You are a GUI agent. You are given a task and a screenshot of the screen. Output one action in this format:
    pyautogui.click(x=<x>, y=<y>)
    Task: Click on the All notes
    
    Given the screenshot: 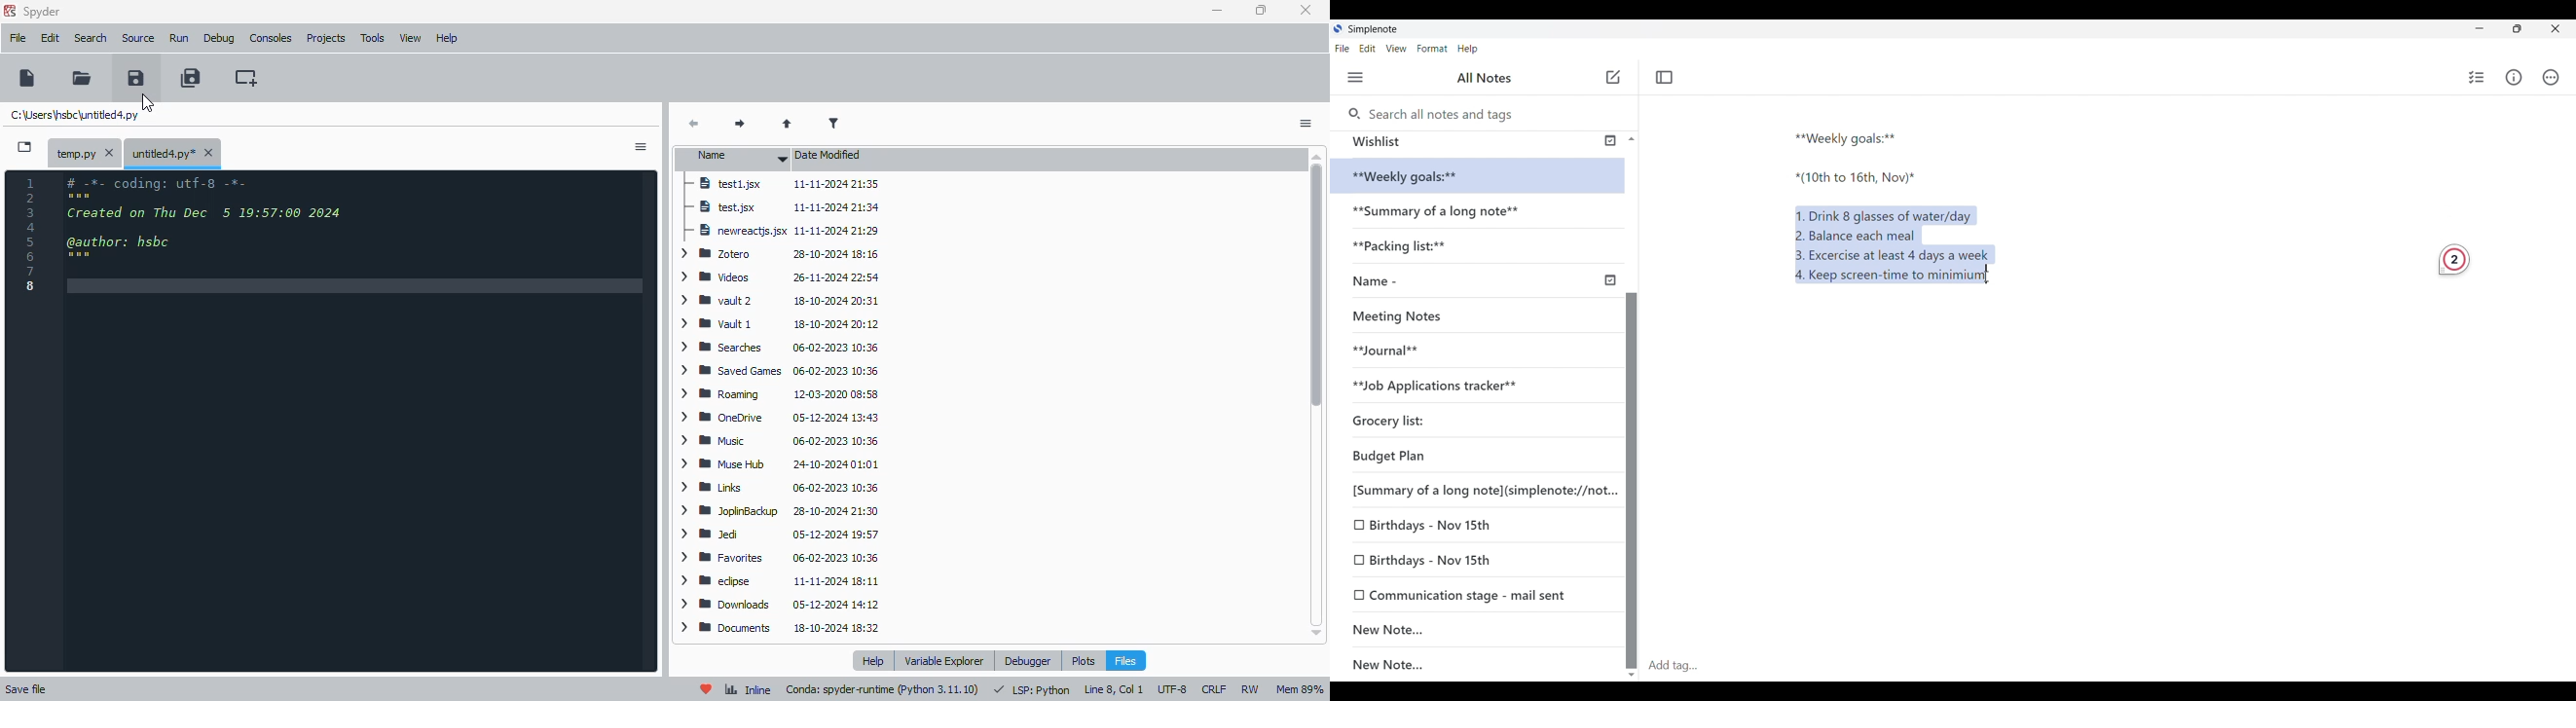 What is the action you would take?
    pyautogui.click(x=1488, y=78)
    